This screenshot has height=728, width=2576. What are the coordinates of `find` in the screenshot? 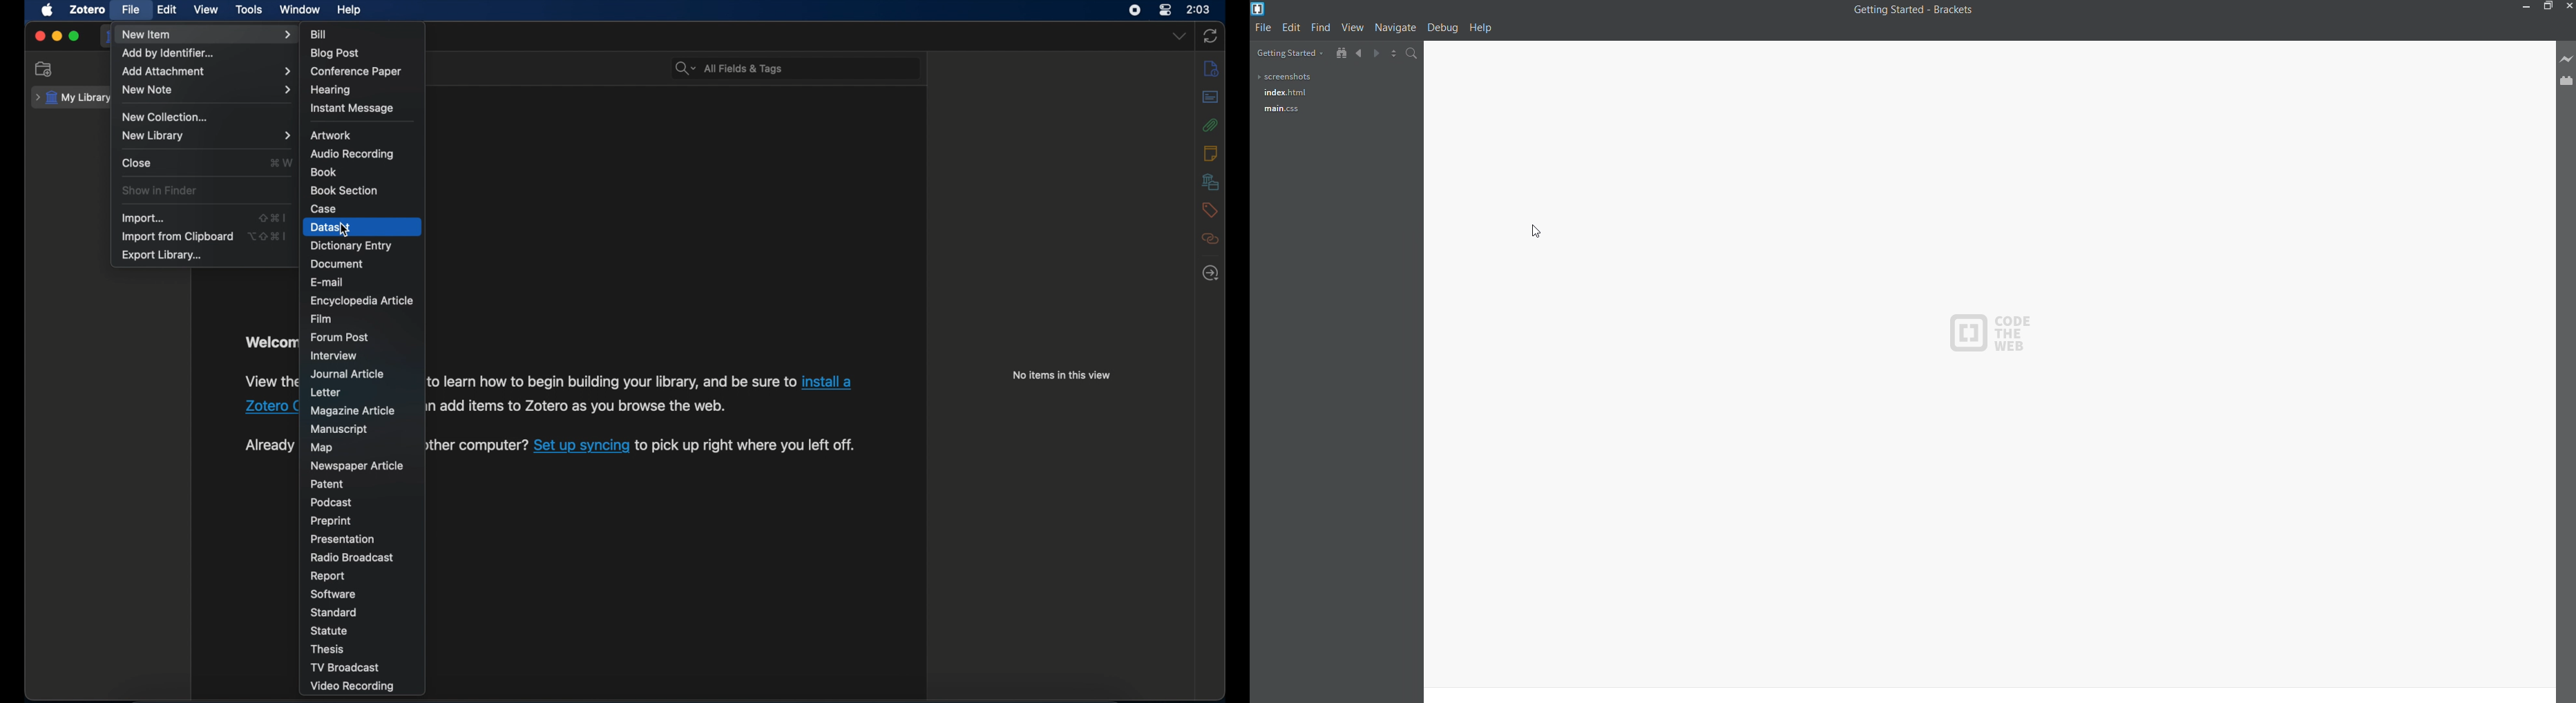 It's located at (1319, 27).